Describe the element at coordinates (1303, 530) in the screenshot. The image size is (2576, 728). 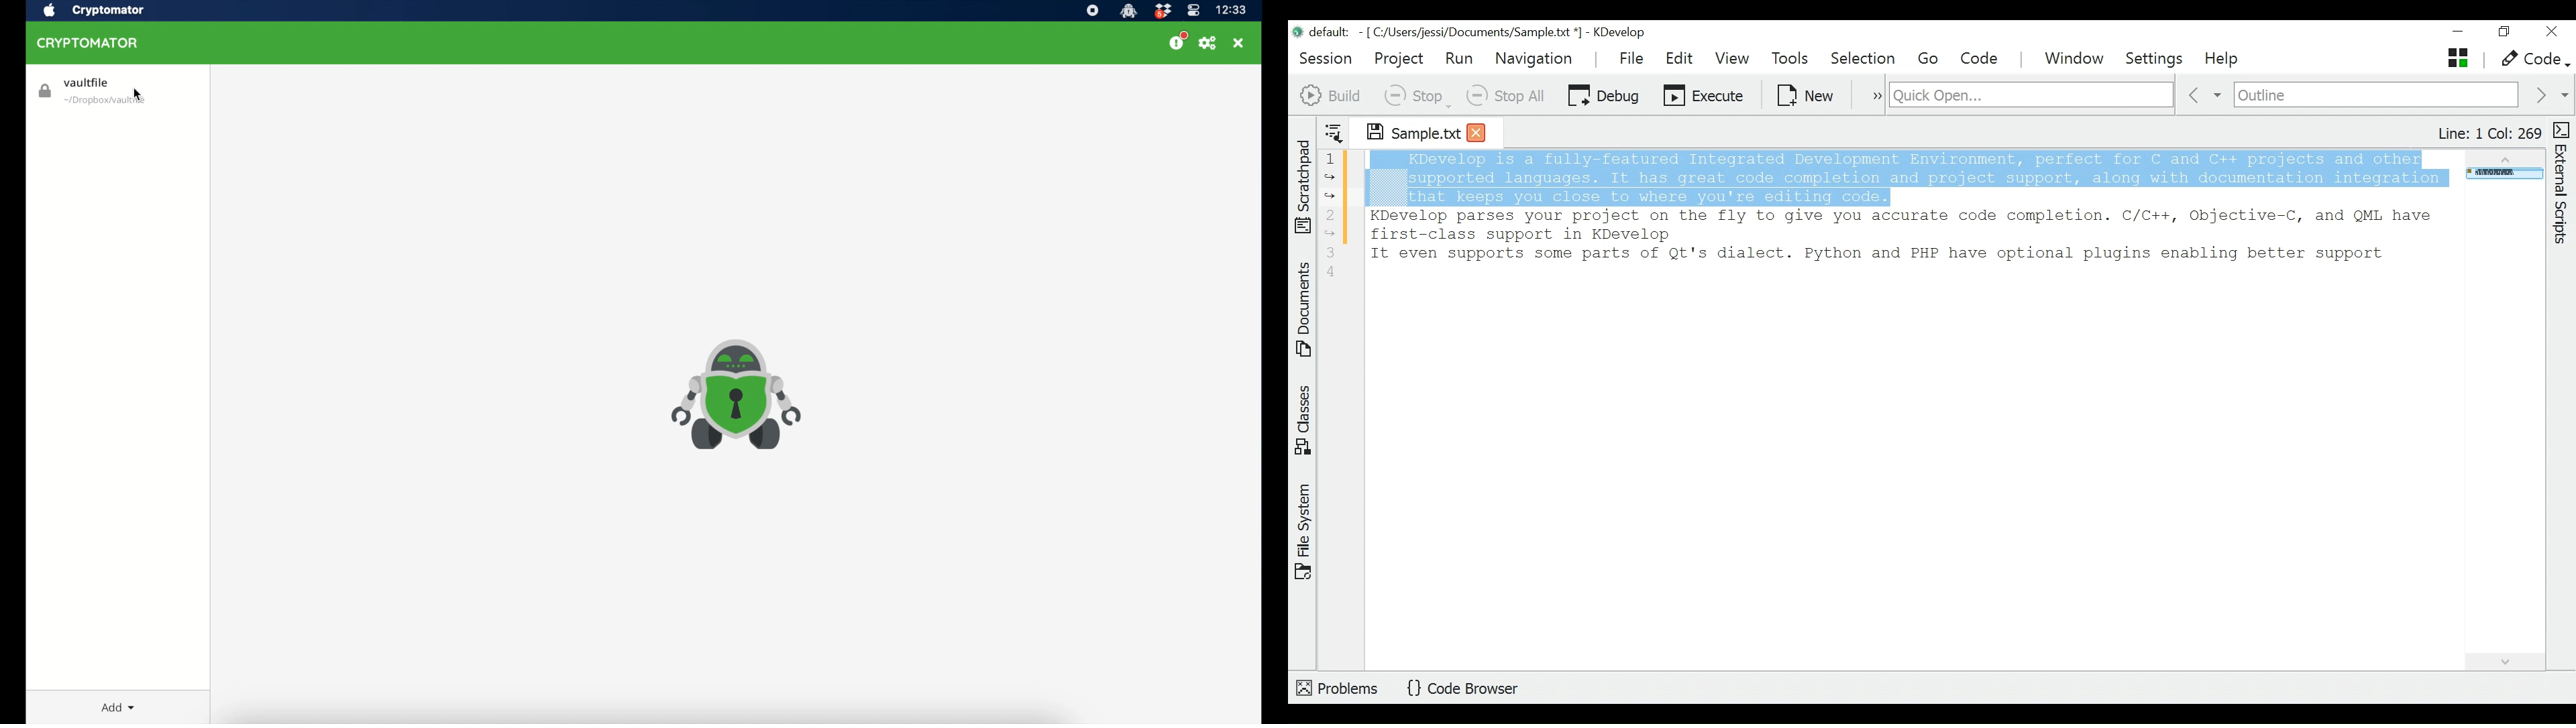
I see `File System` at that location.